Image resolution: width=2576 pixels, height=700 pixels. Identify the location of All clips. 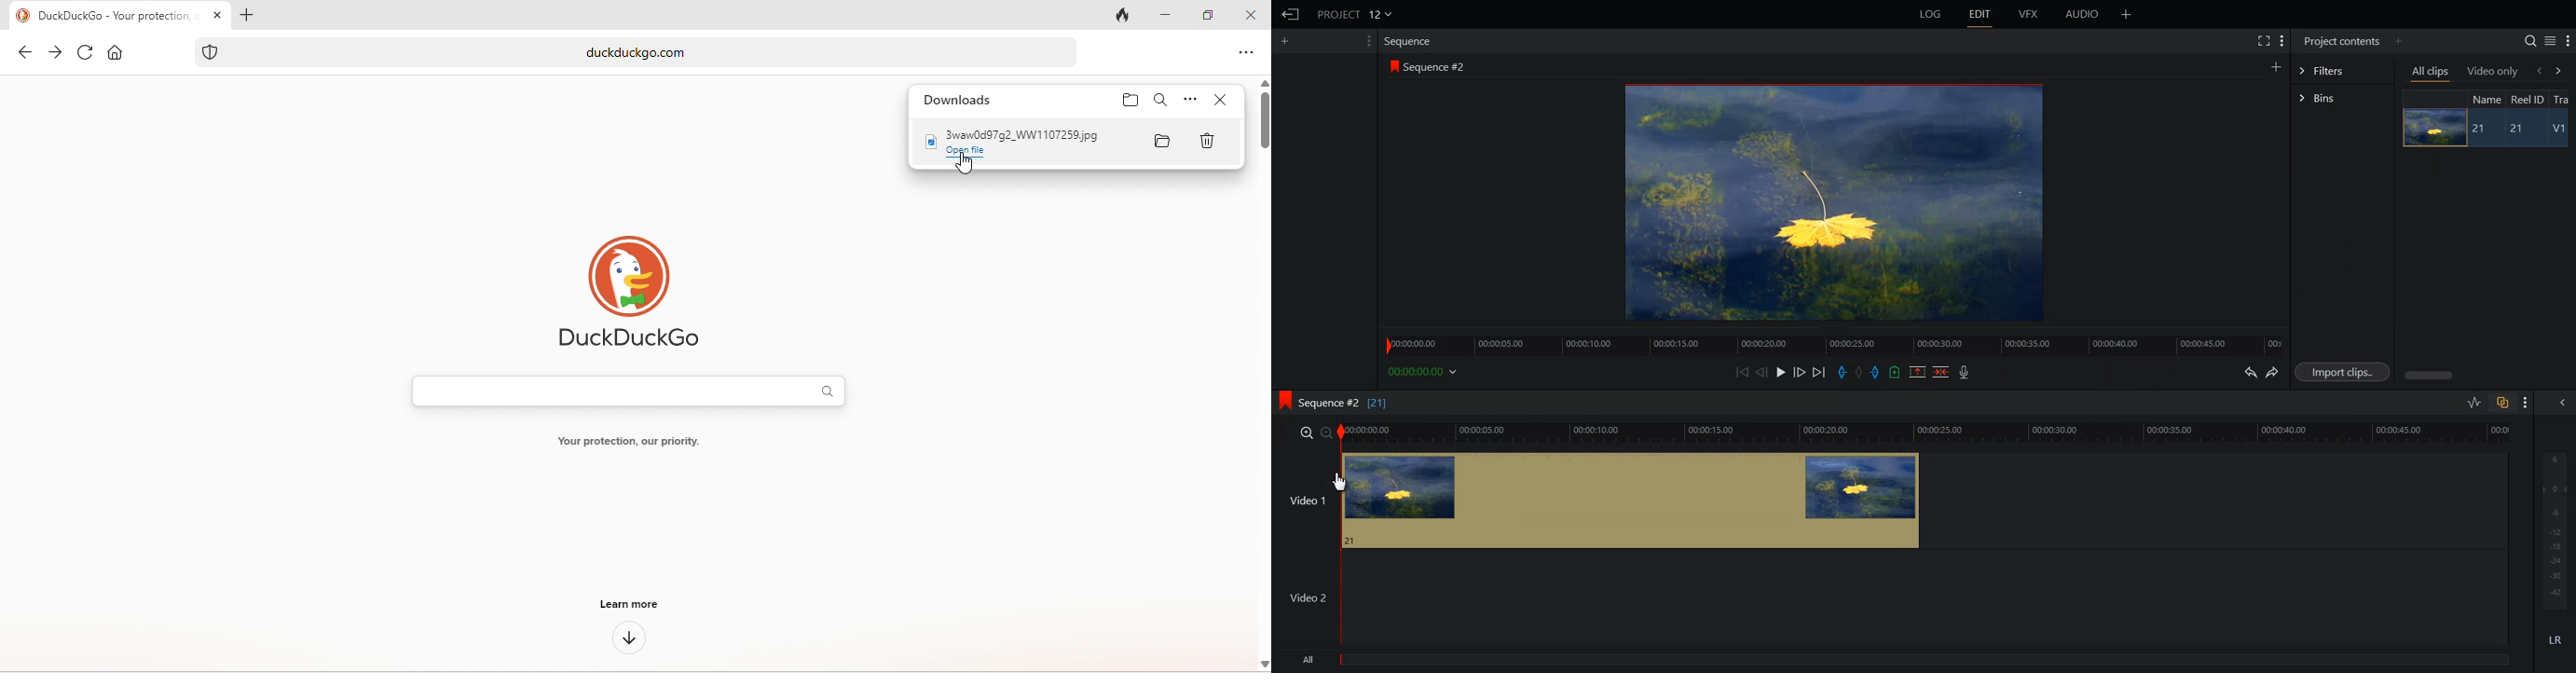
(2431, 73).